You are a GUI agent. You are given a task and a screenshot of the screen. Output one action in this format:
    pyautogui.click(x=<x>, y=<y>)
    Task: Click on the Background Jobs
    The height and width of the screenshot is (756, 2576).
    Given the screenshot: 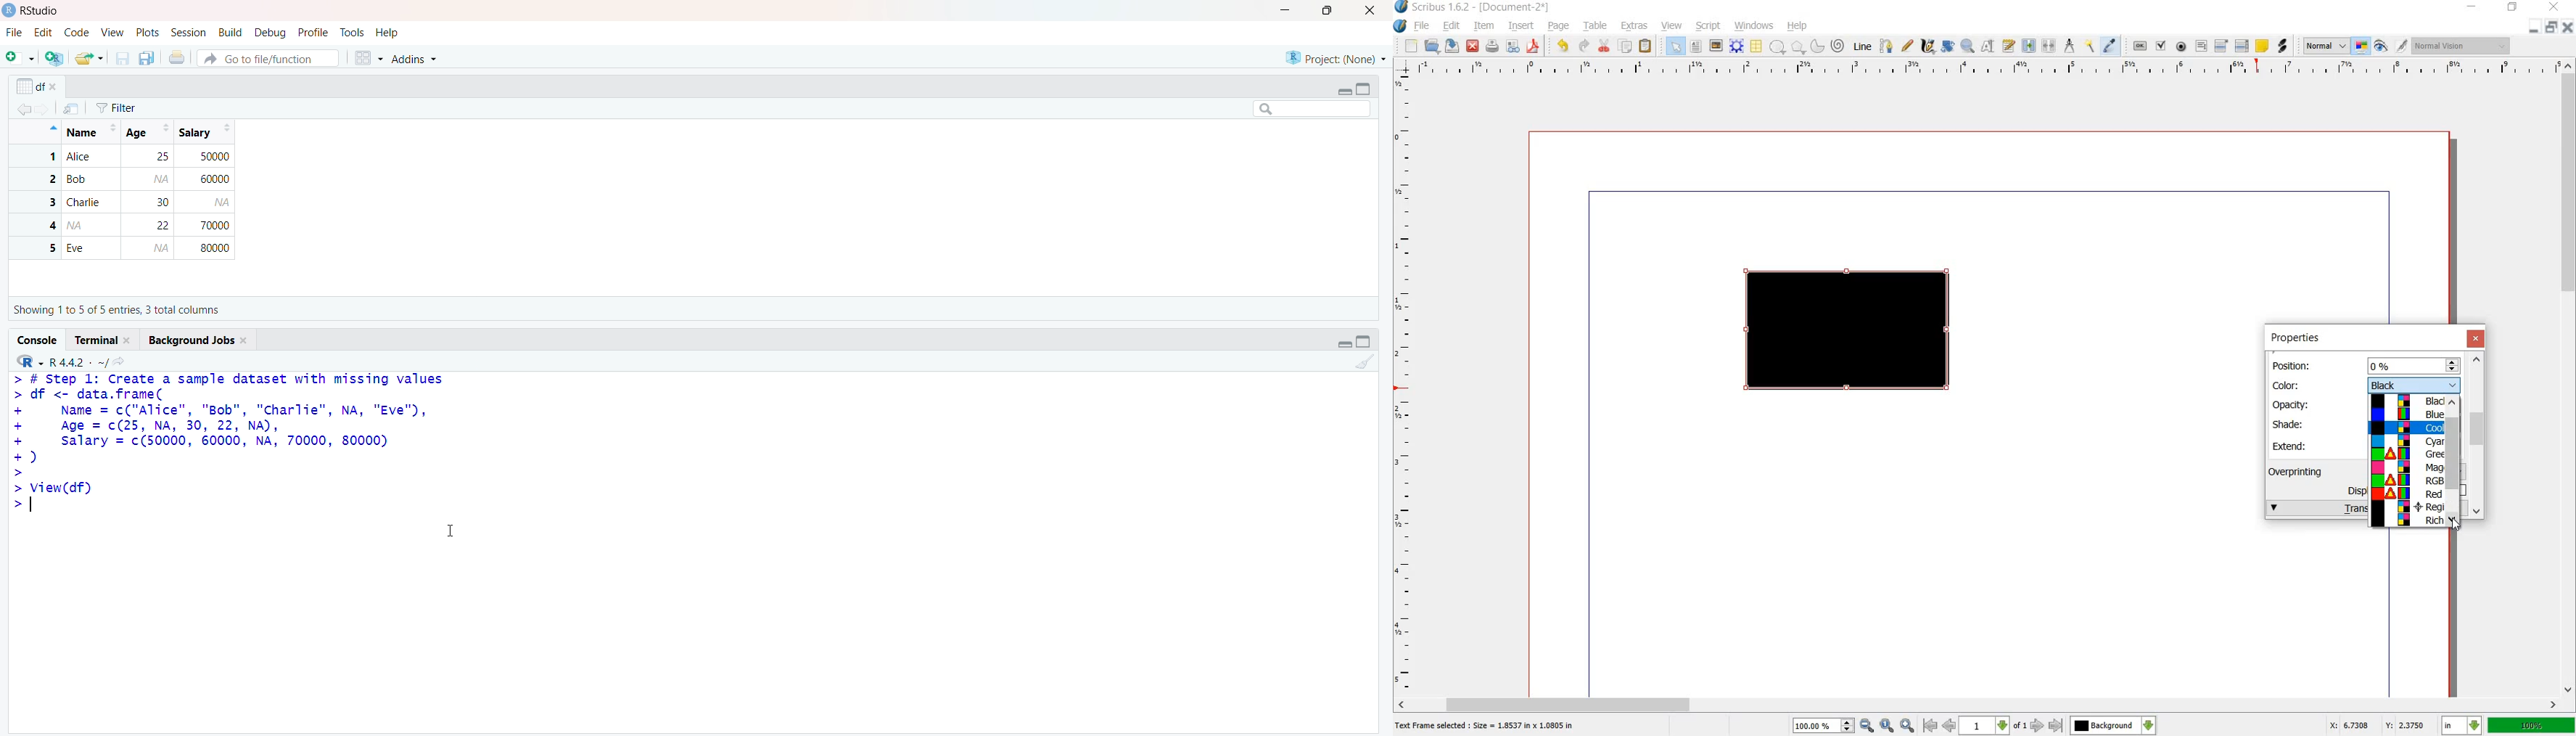 What is the action you would take?
    pyautogui.click(x=196, y=340)
    